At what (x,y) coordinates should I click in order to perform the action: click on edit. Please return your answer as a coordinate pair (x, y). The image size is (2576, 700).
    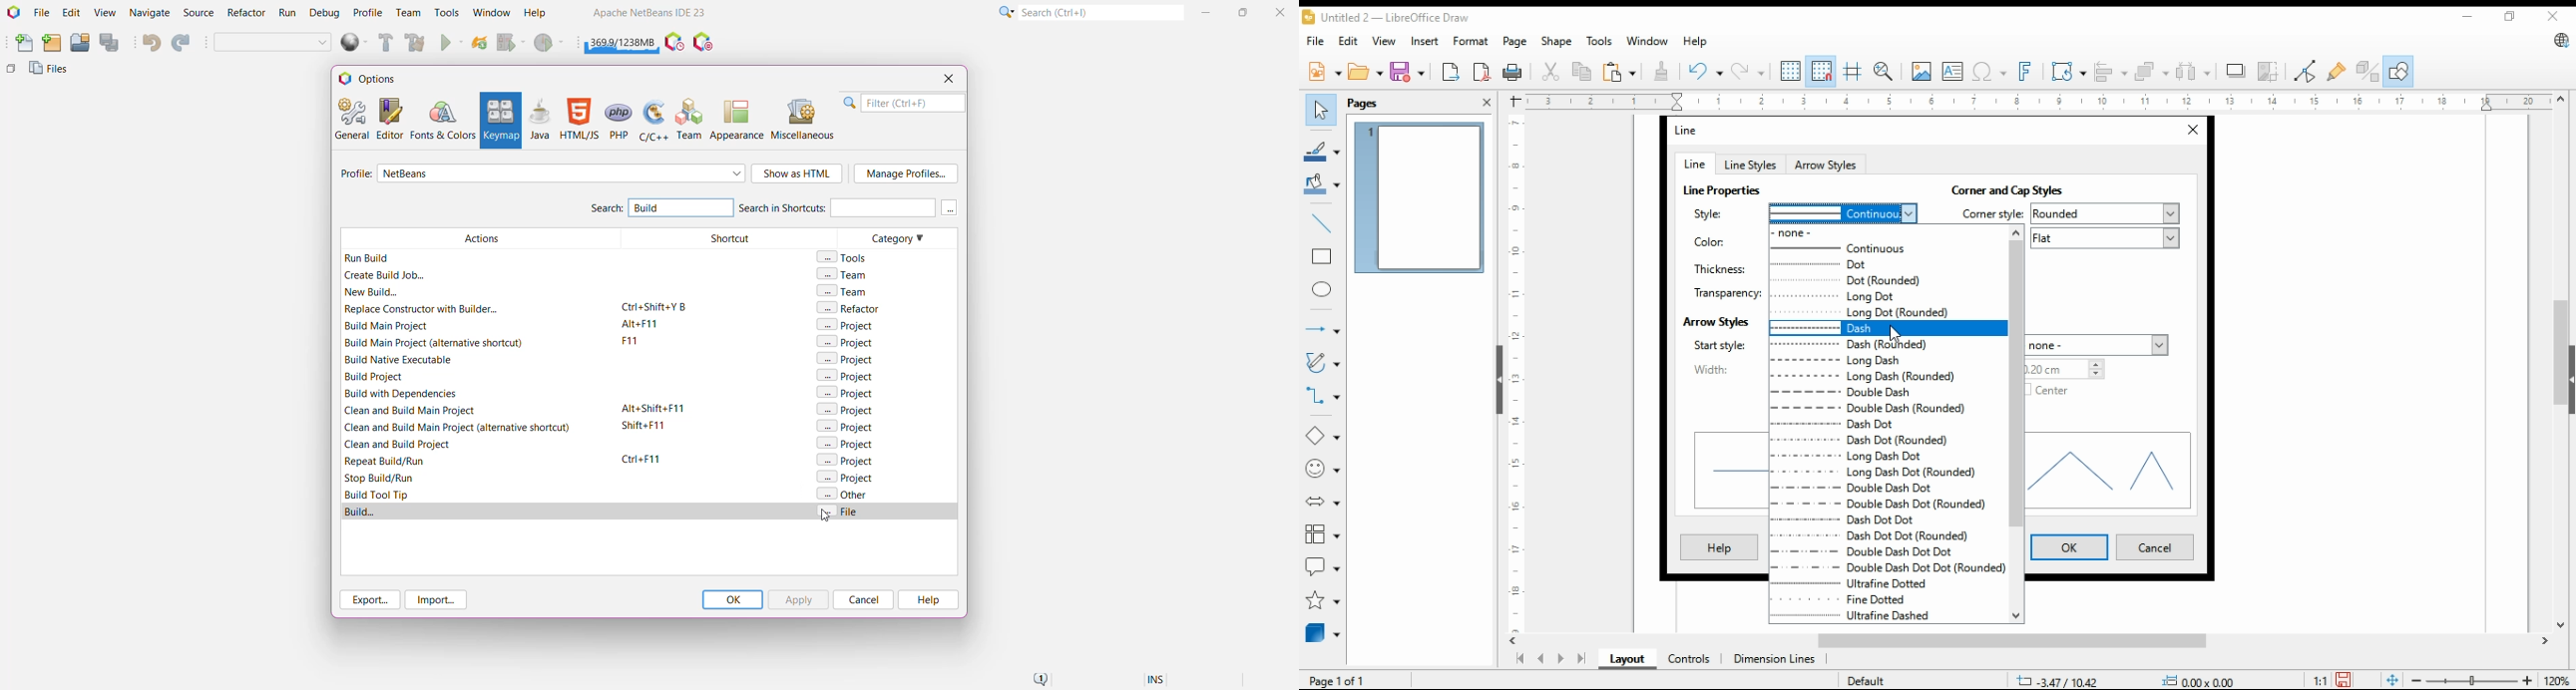
    Looking at the image, I should click on (1347, 39).